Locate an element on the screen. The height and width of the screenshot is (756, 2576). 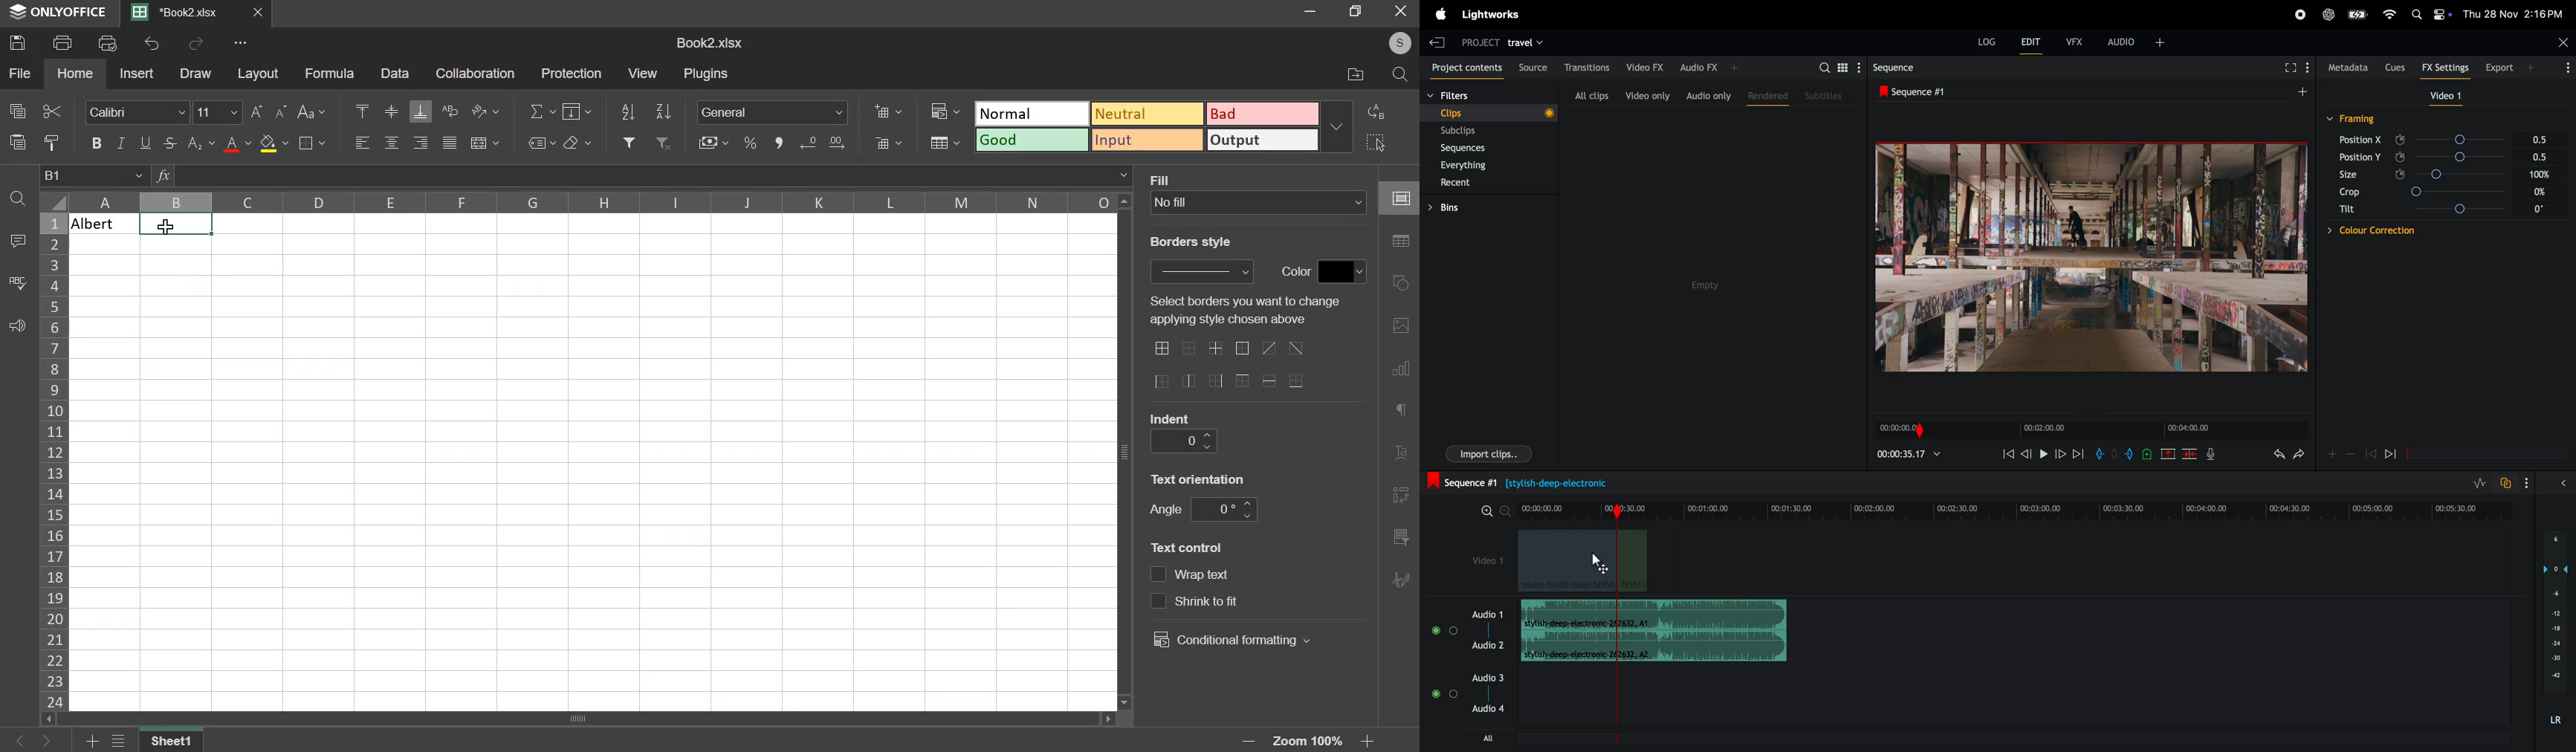
add cells is located at coordinates (888, 110).